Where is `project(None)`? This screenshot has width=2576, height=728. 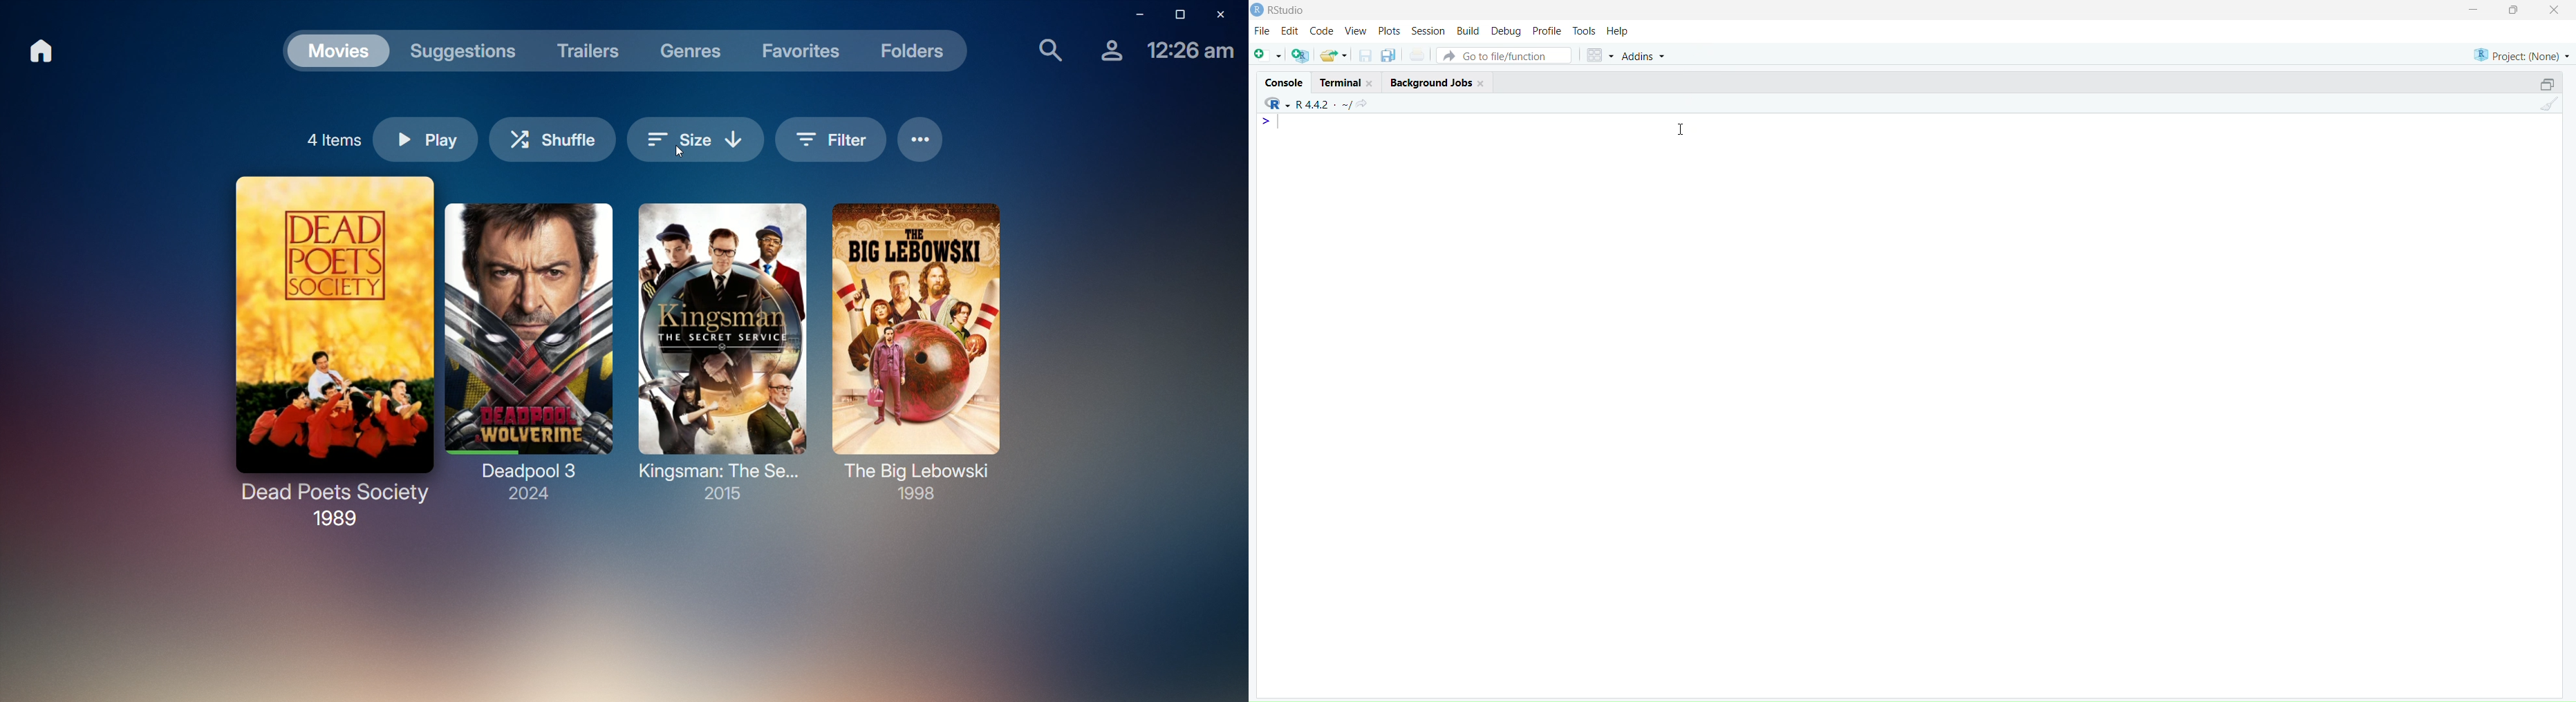
project(None) is located at coordinates (2519, 55).